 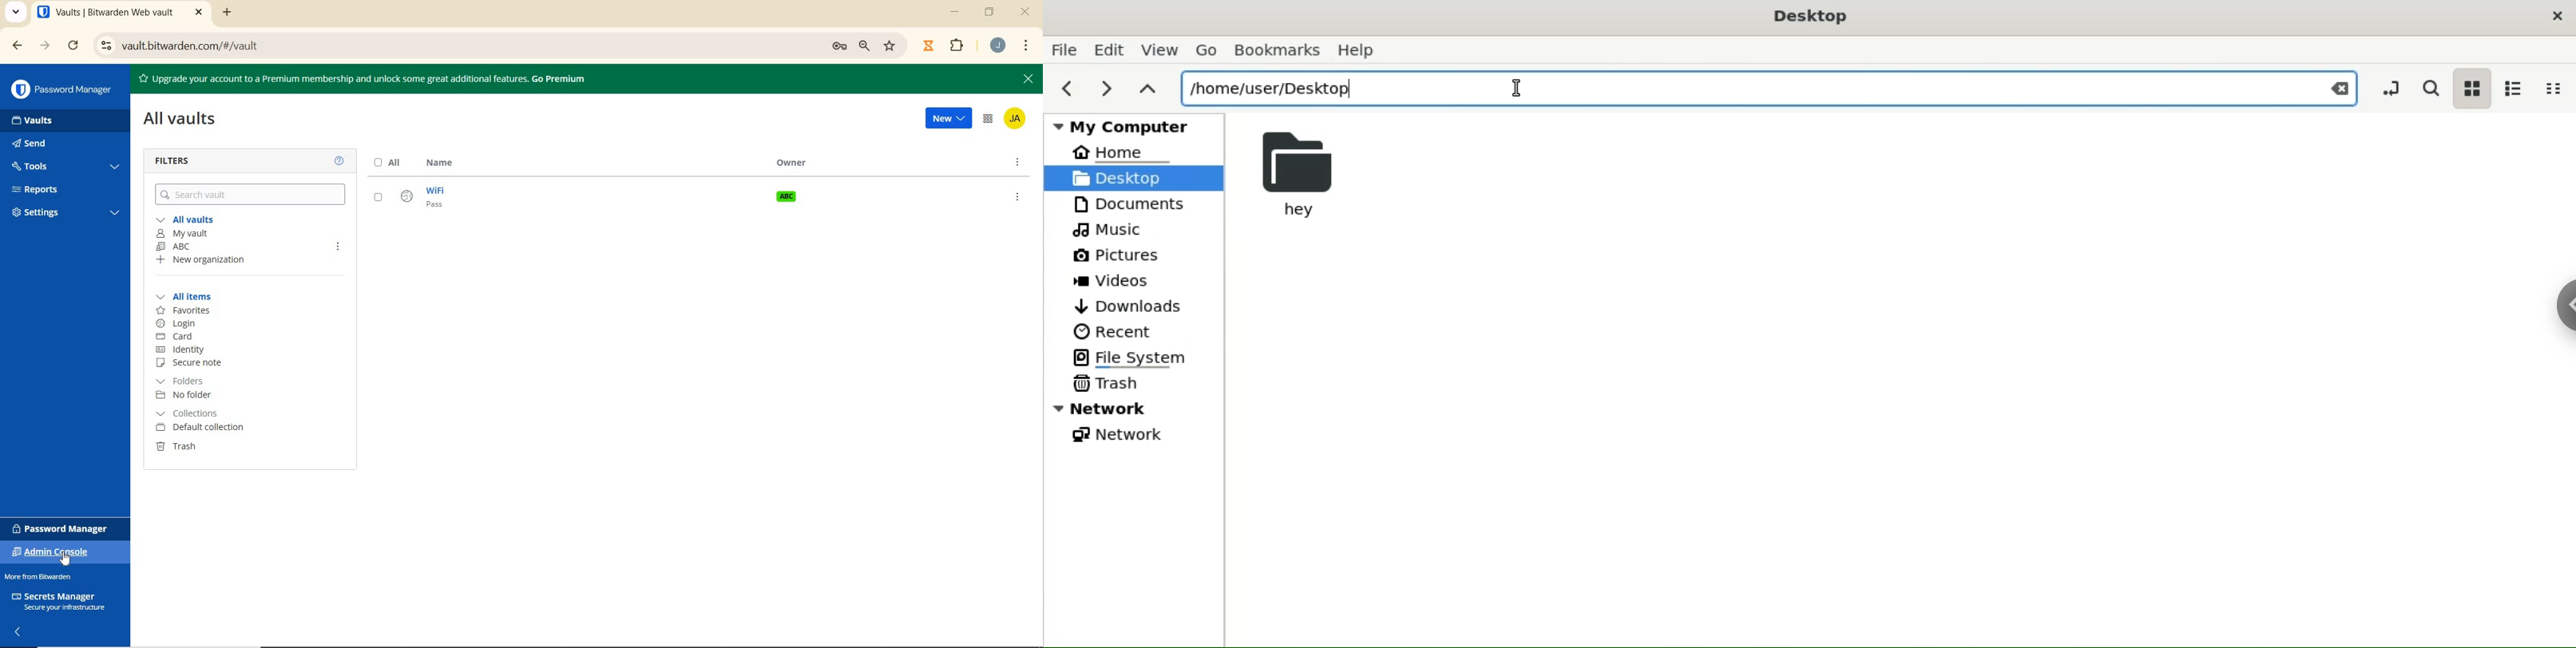 I want to click on SETTINGS, so click(x=68, y=213).